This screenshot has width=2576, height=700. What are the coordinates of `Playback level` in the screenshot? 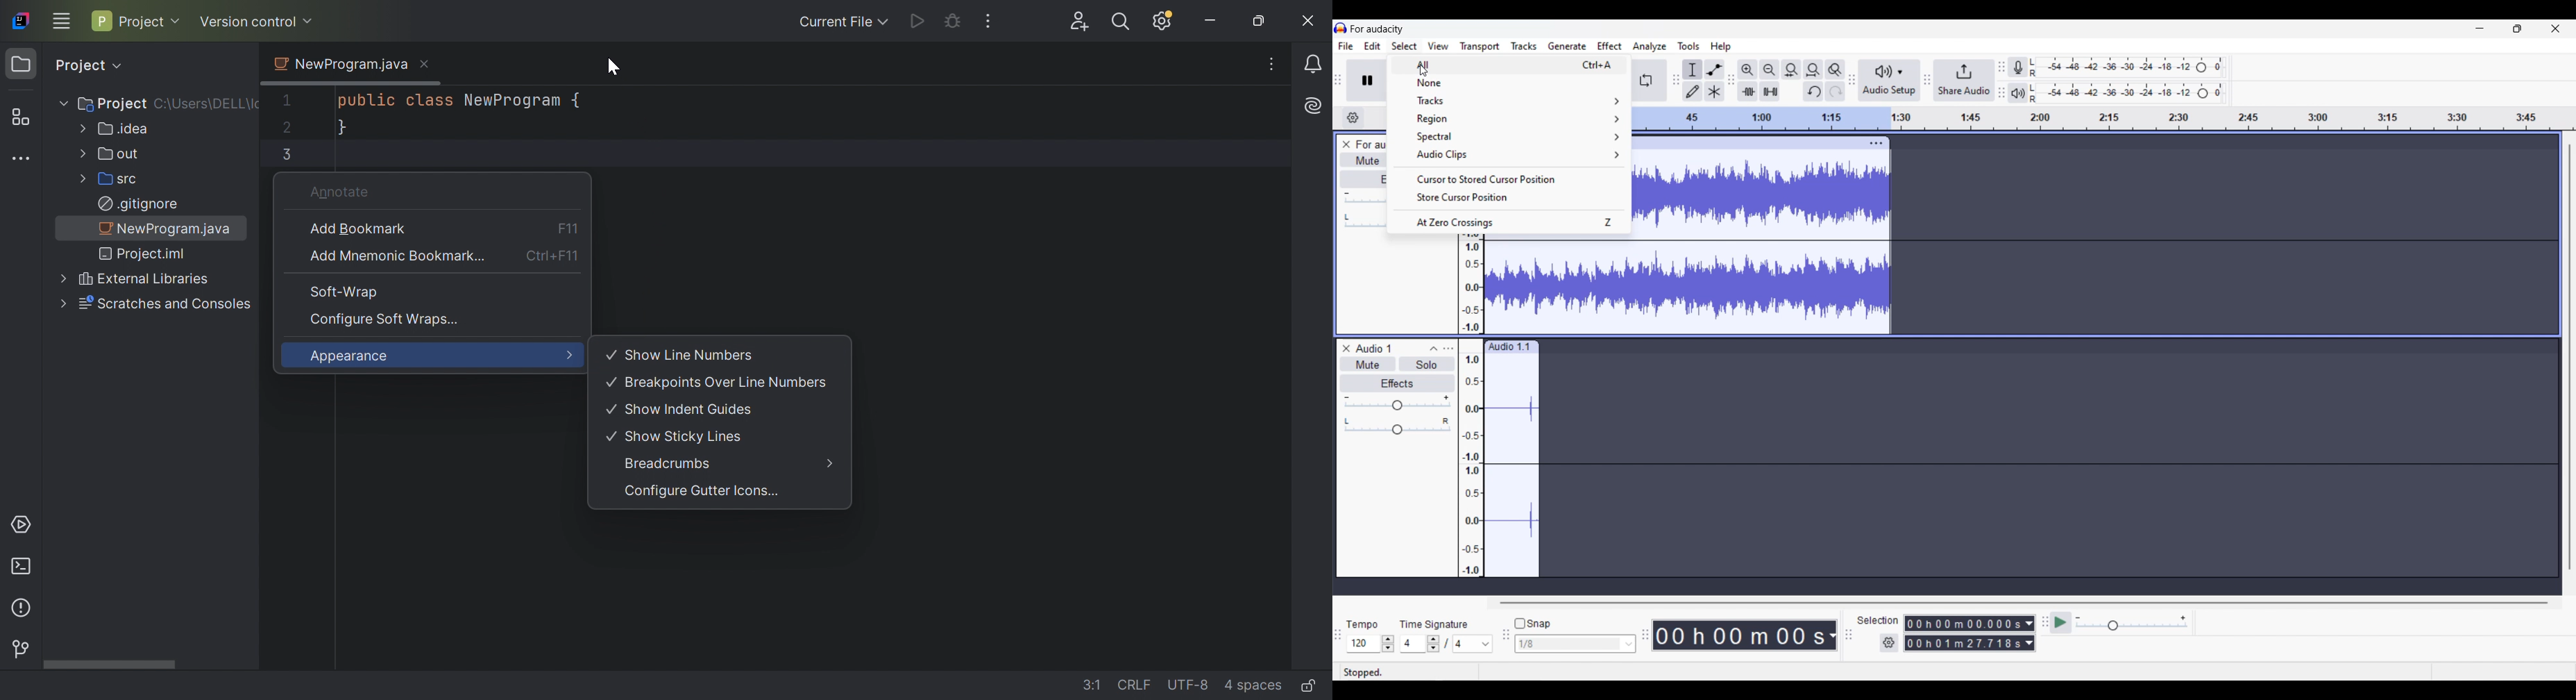 It's located at (2129, 94).